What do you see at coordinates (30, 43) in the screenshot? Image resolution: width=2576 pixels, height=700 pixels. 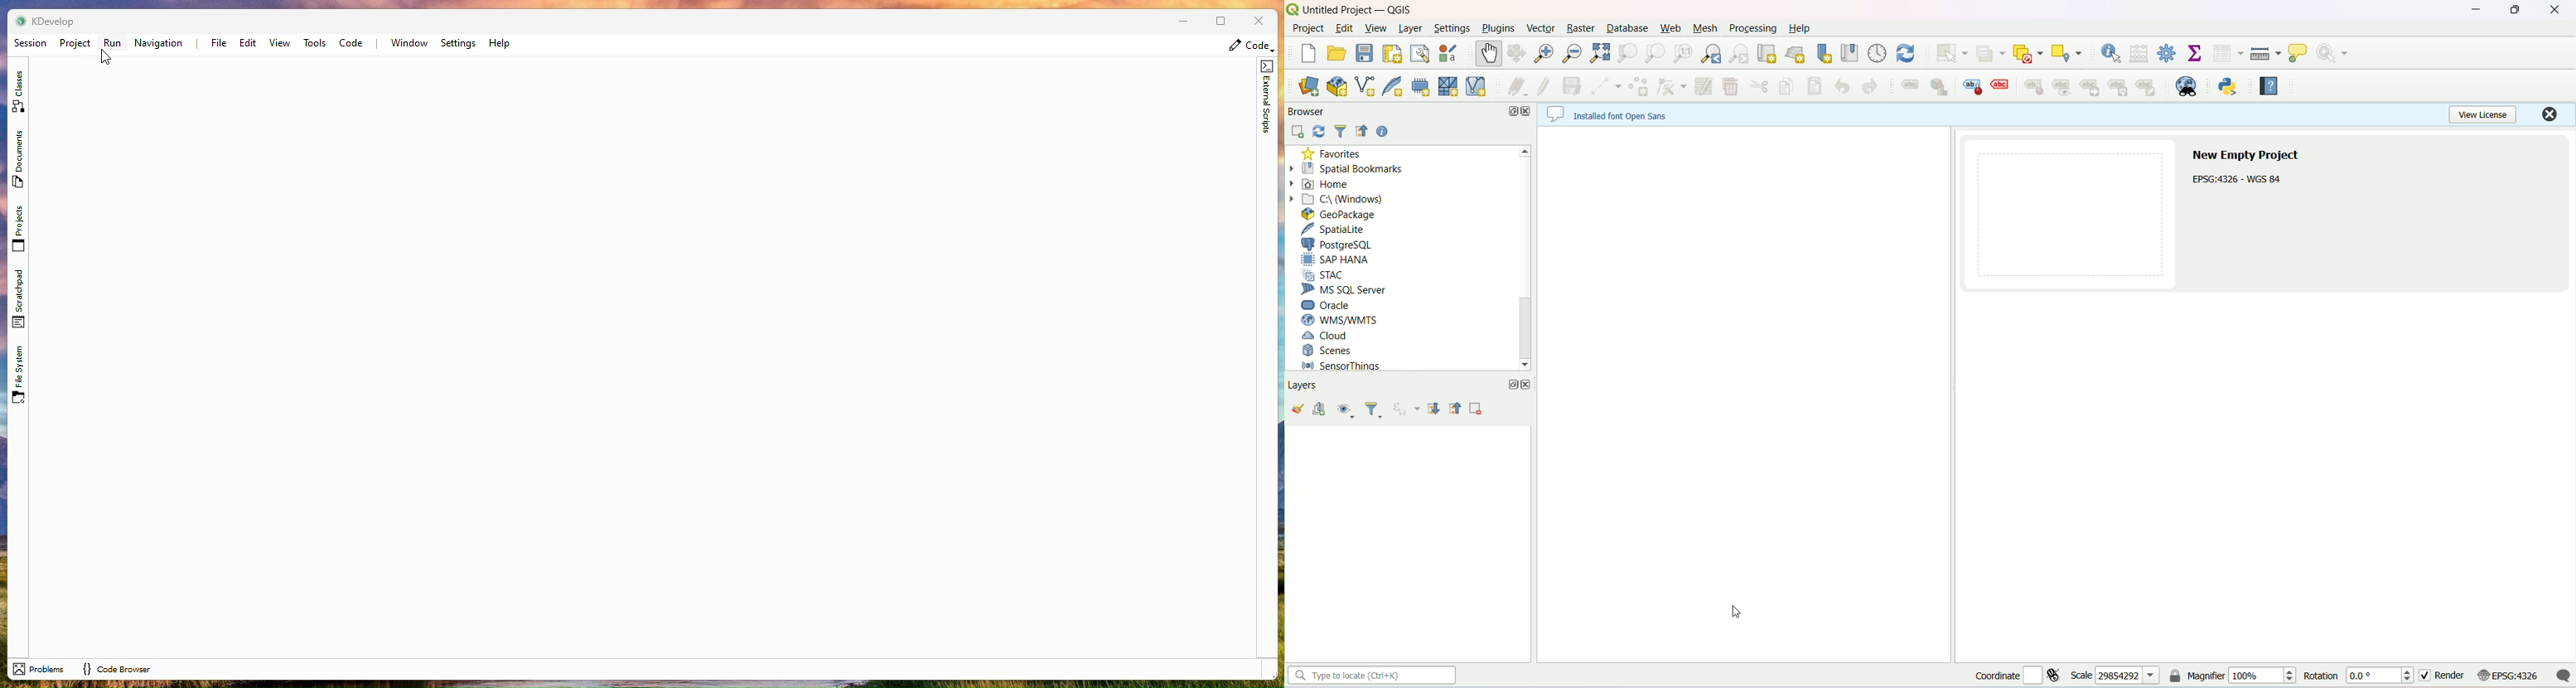 I see `Session` at bounding box center [30, 43].